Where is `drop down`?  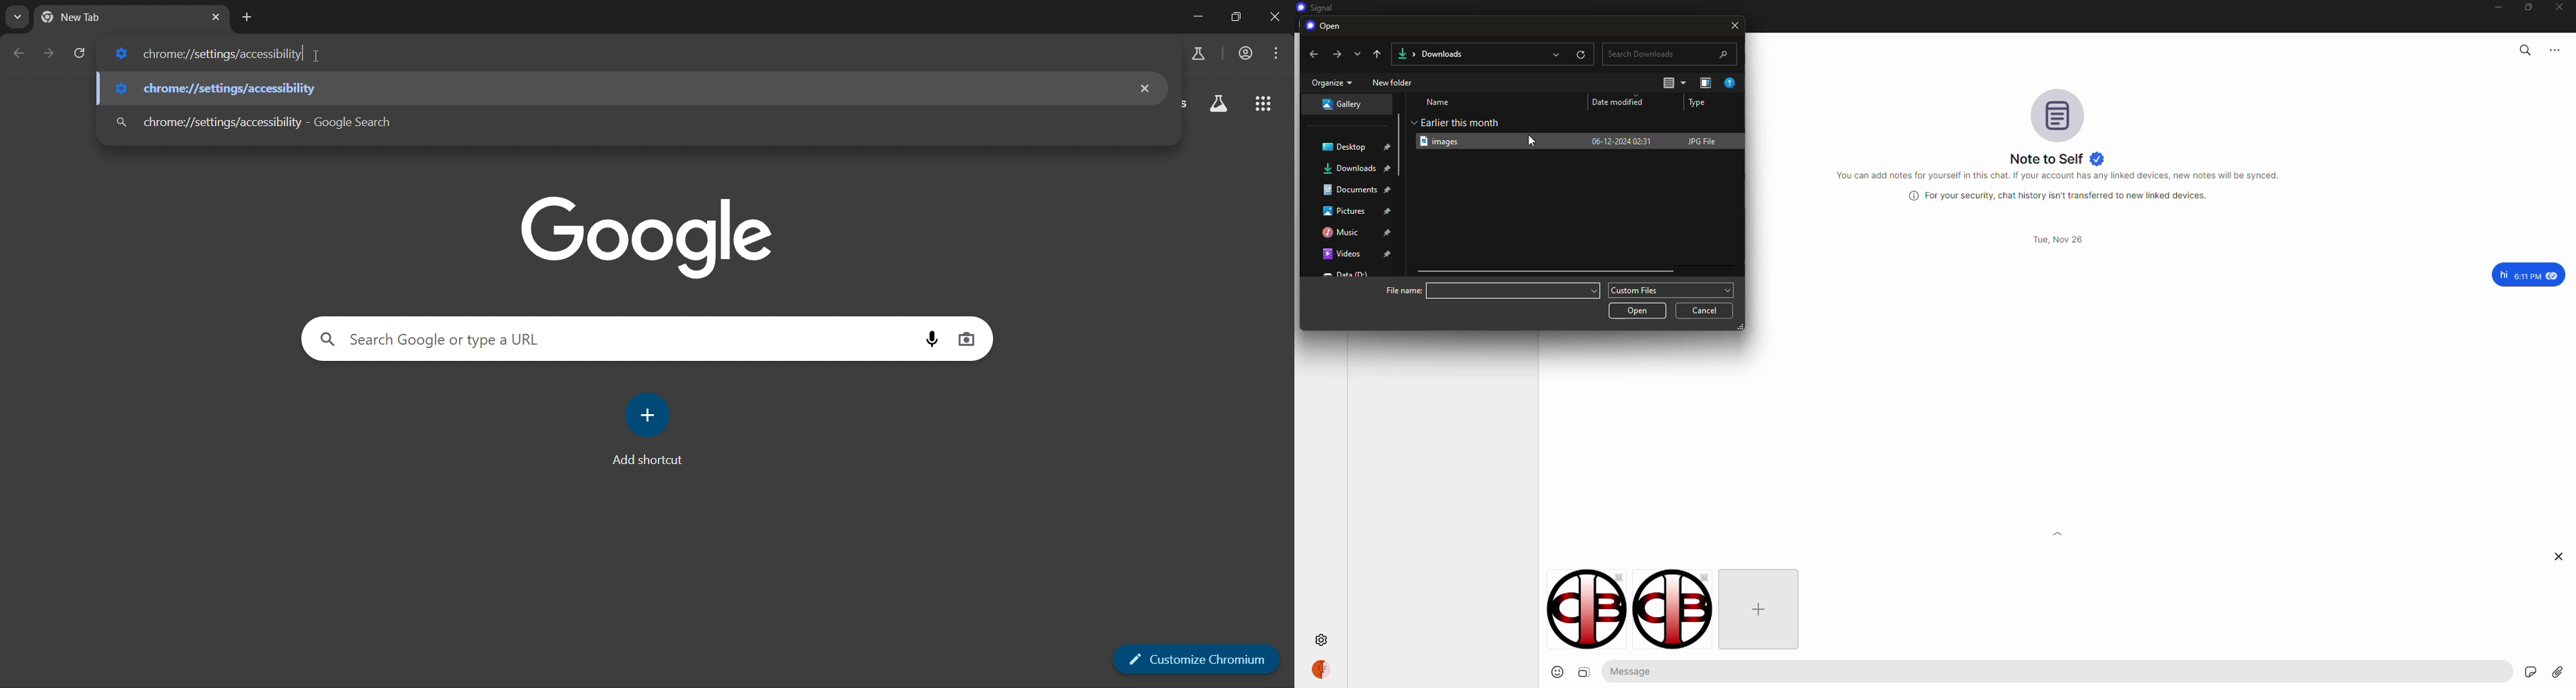
drop down is located at coordinates (1591, 289).